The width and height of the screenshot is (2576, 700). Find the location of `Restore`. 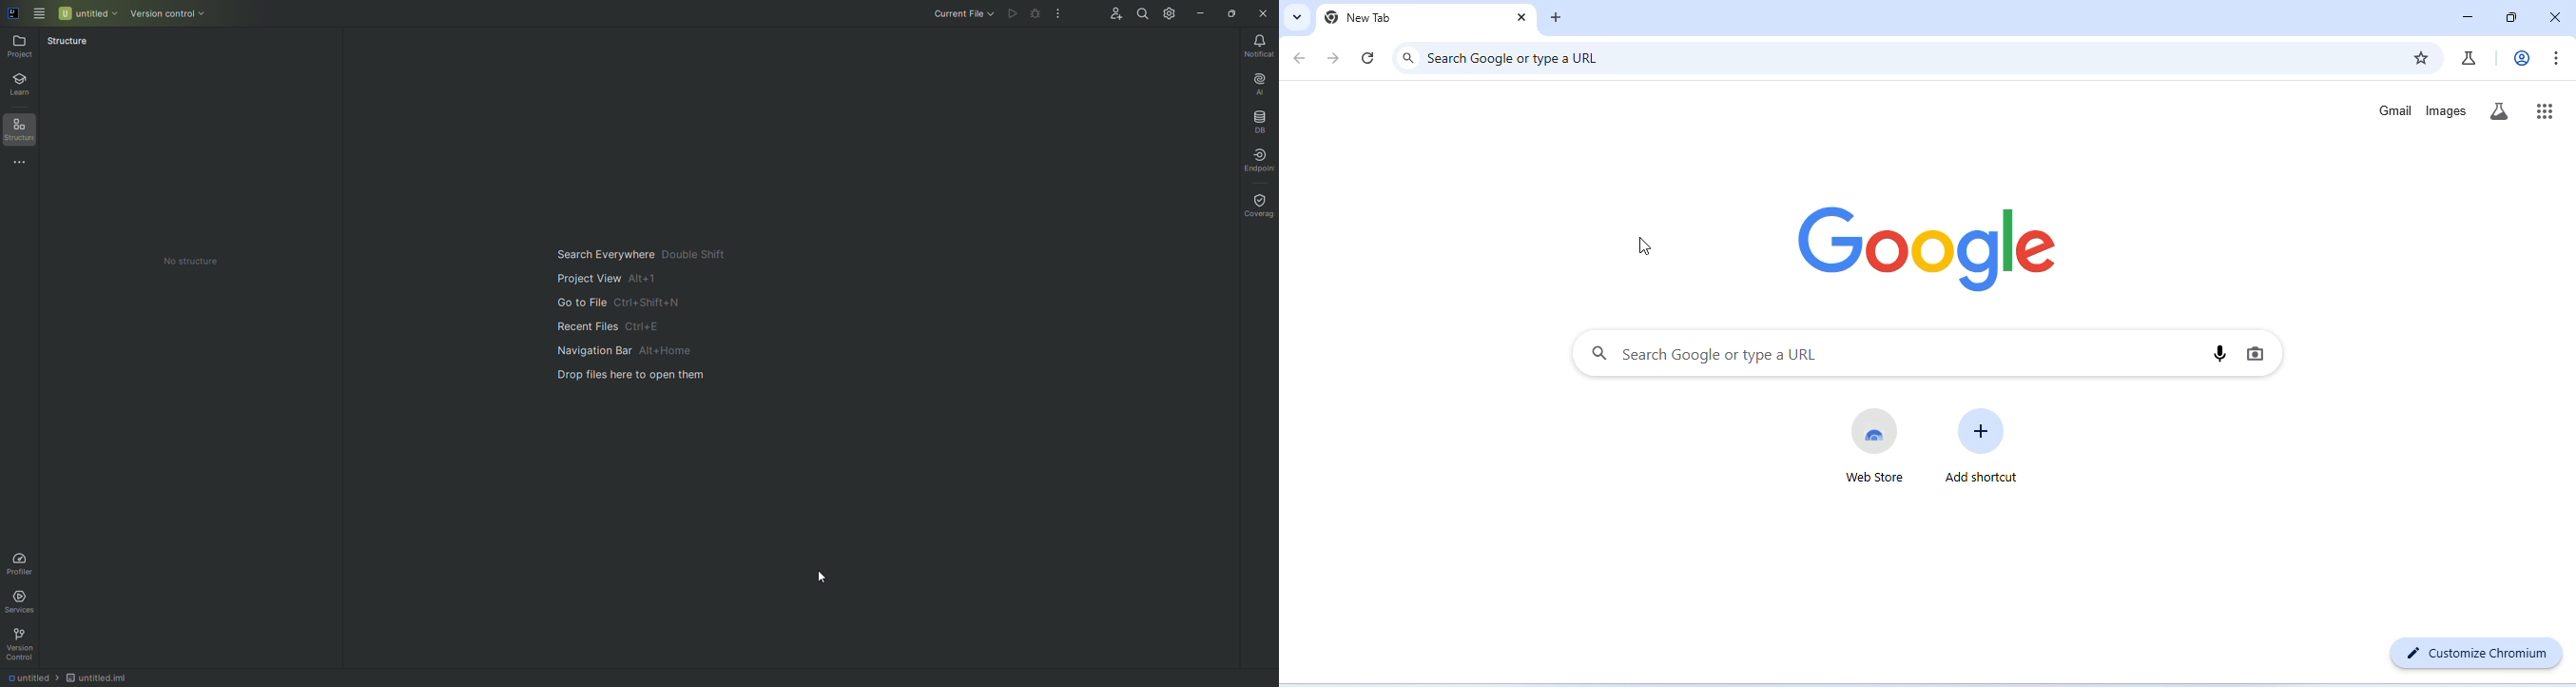

Restore is located at coordinates (1230, 13).